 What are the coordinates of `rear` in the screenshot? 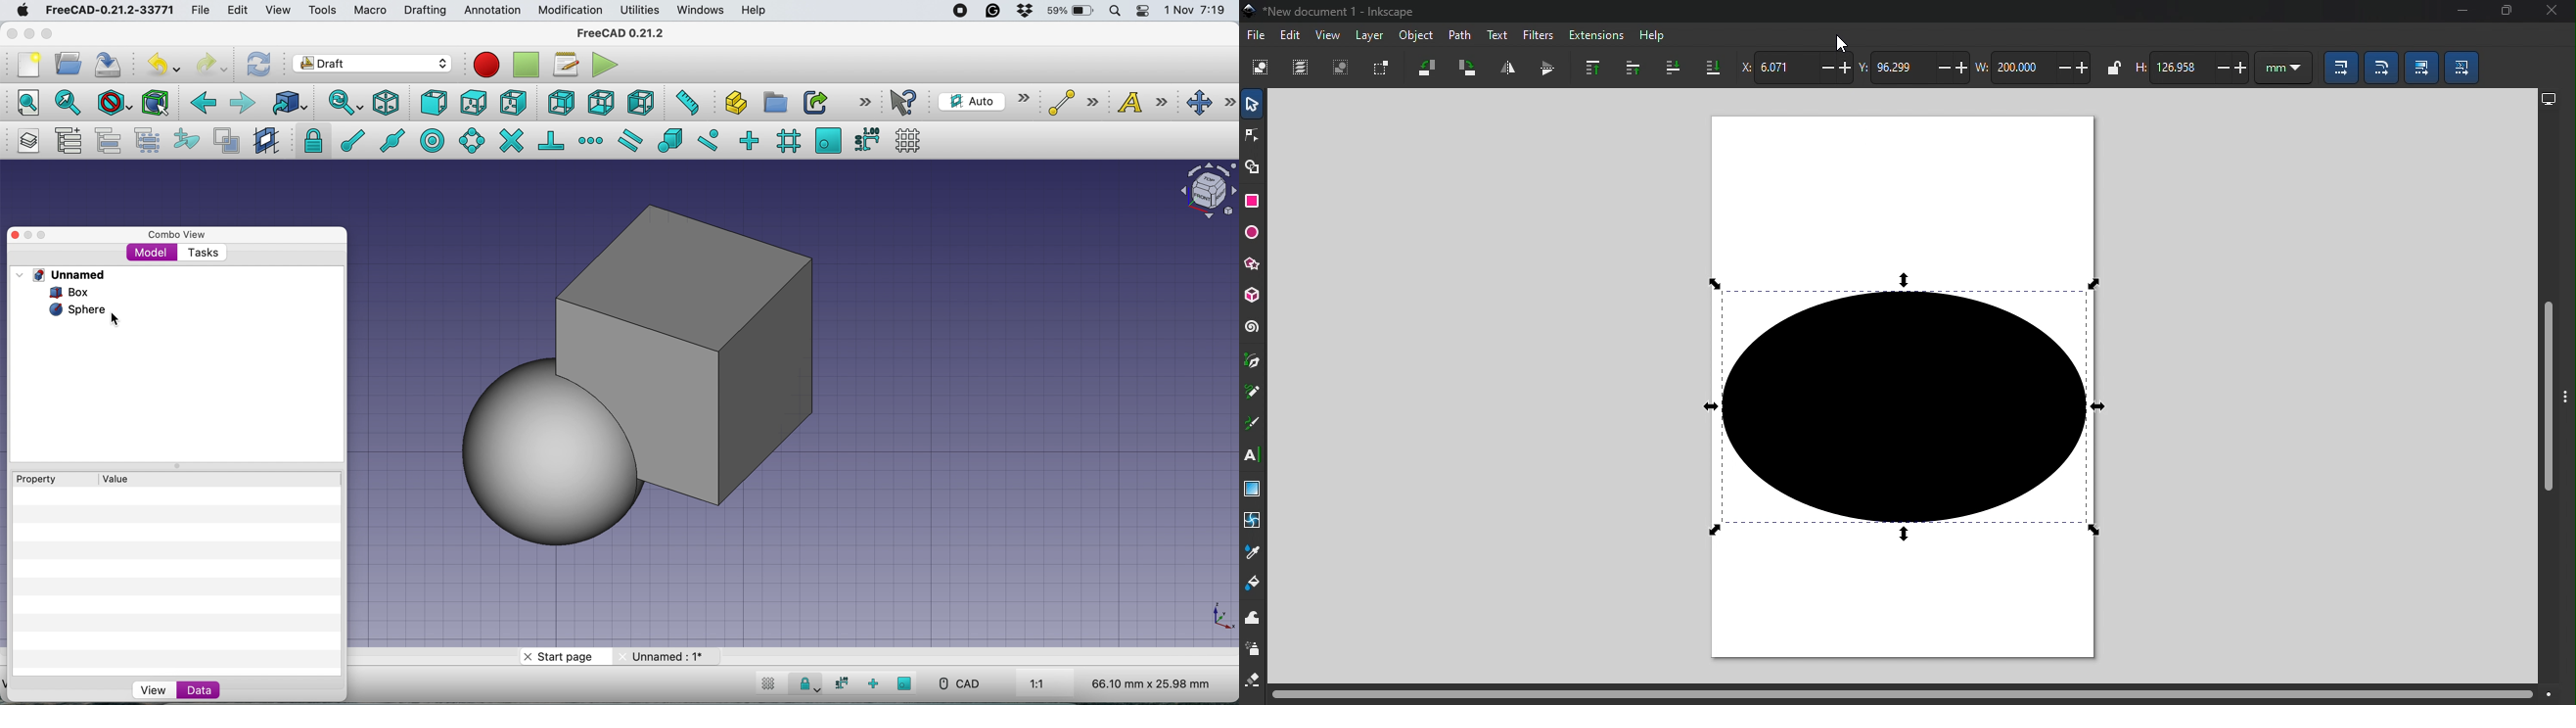 It's located at (560, 103).